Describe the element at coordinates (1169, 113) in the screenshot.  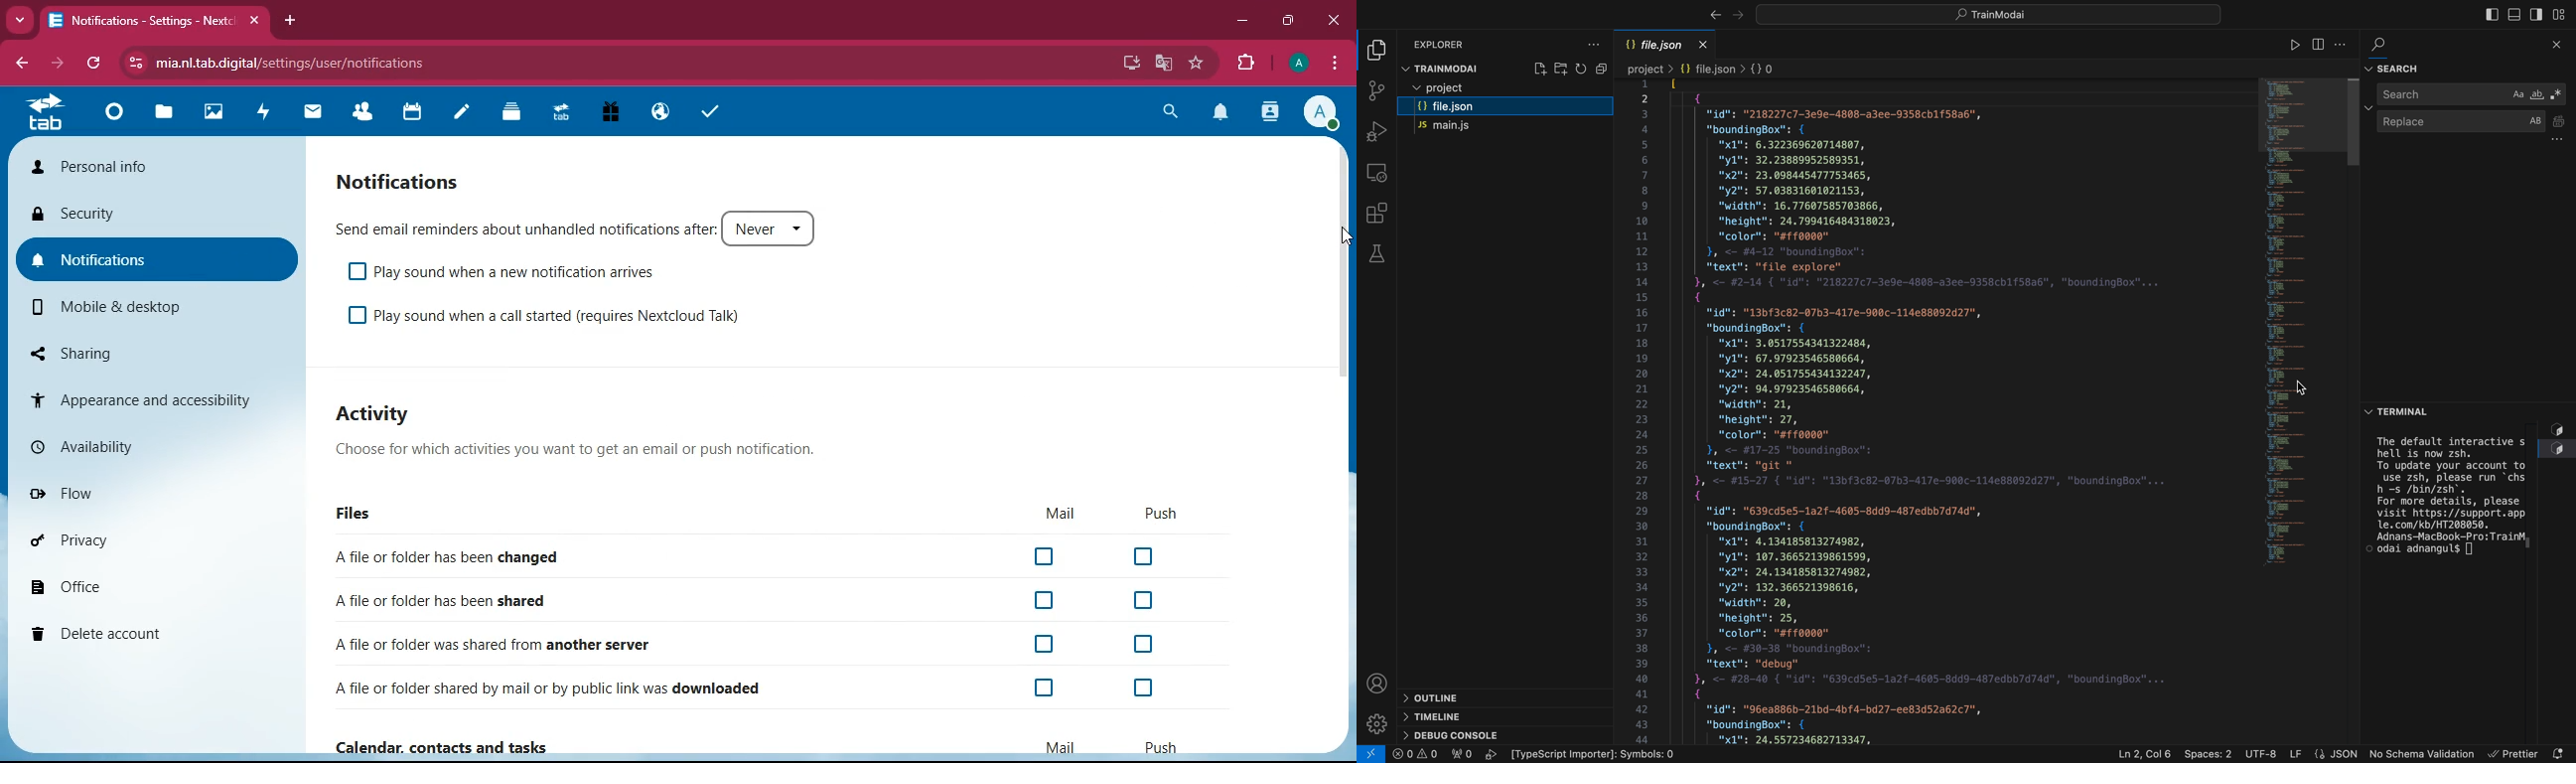
I see `search` at that location.